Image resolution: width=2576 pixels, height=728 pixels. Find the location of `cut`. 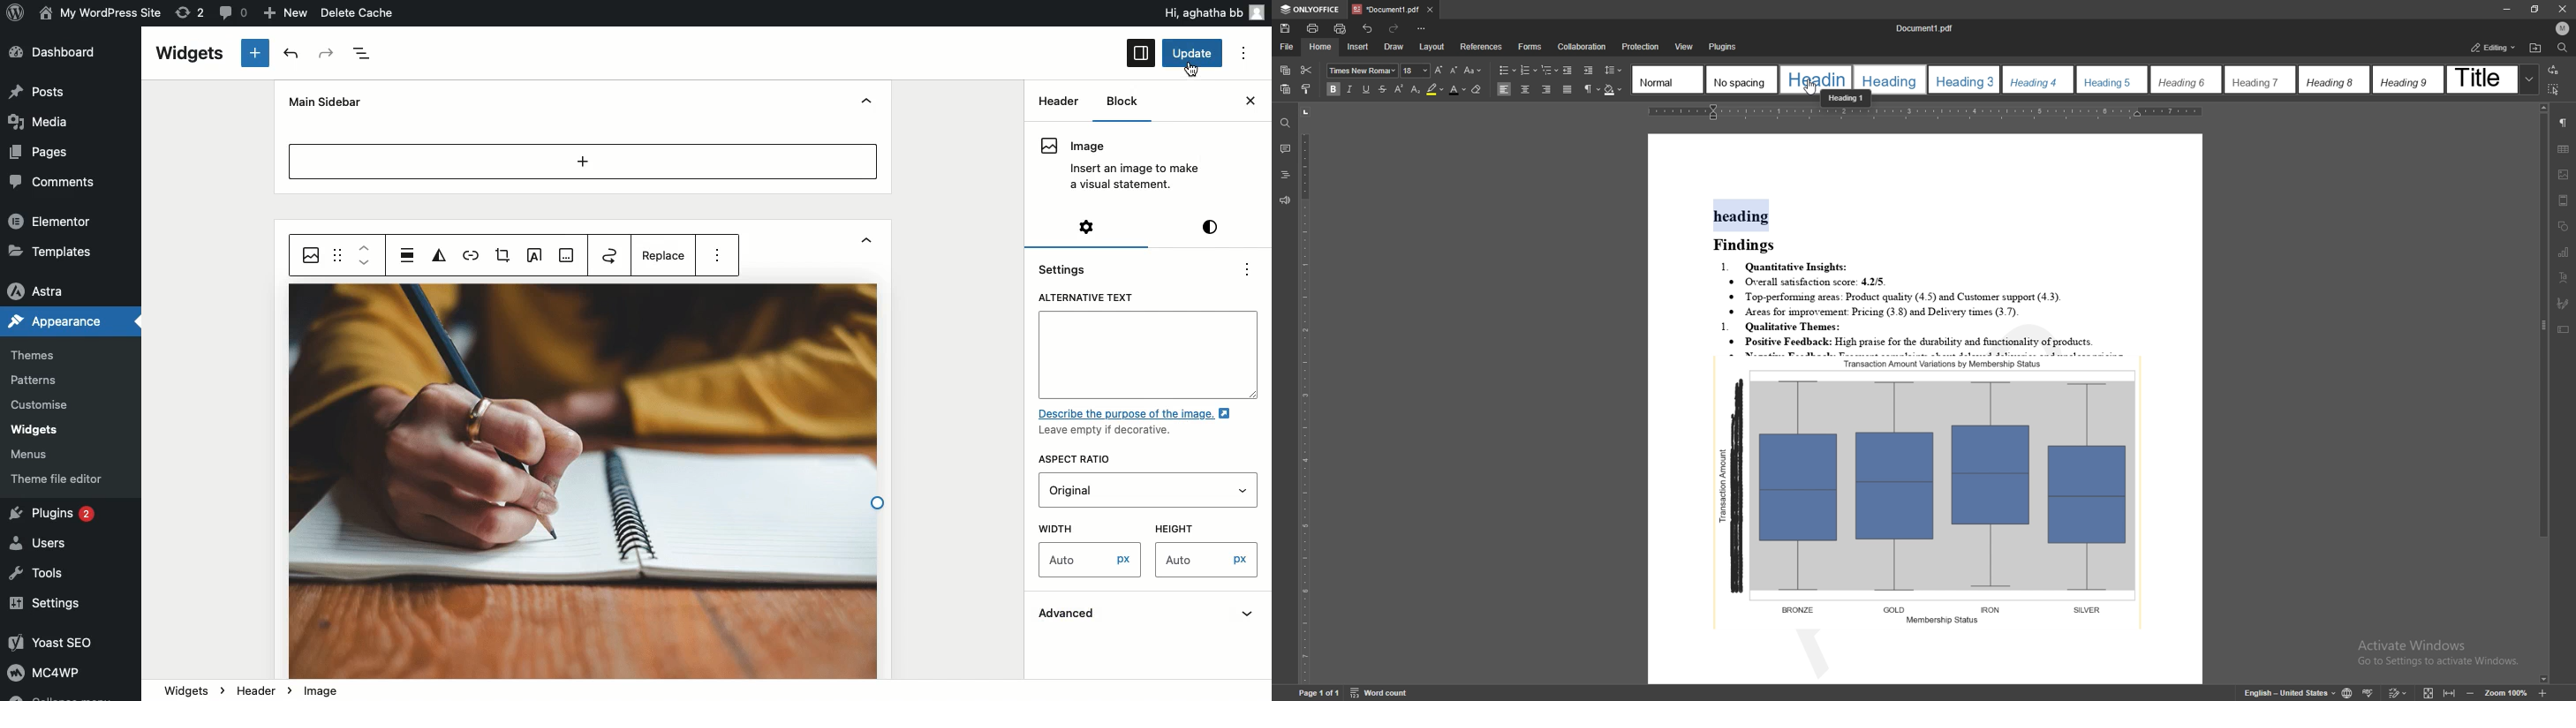

cut is located at coordinates (1306, 69).